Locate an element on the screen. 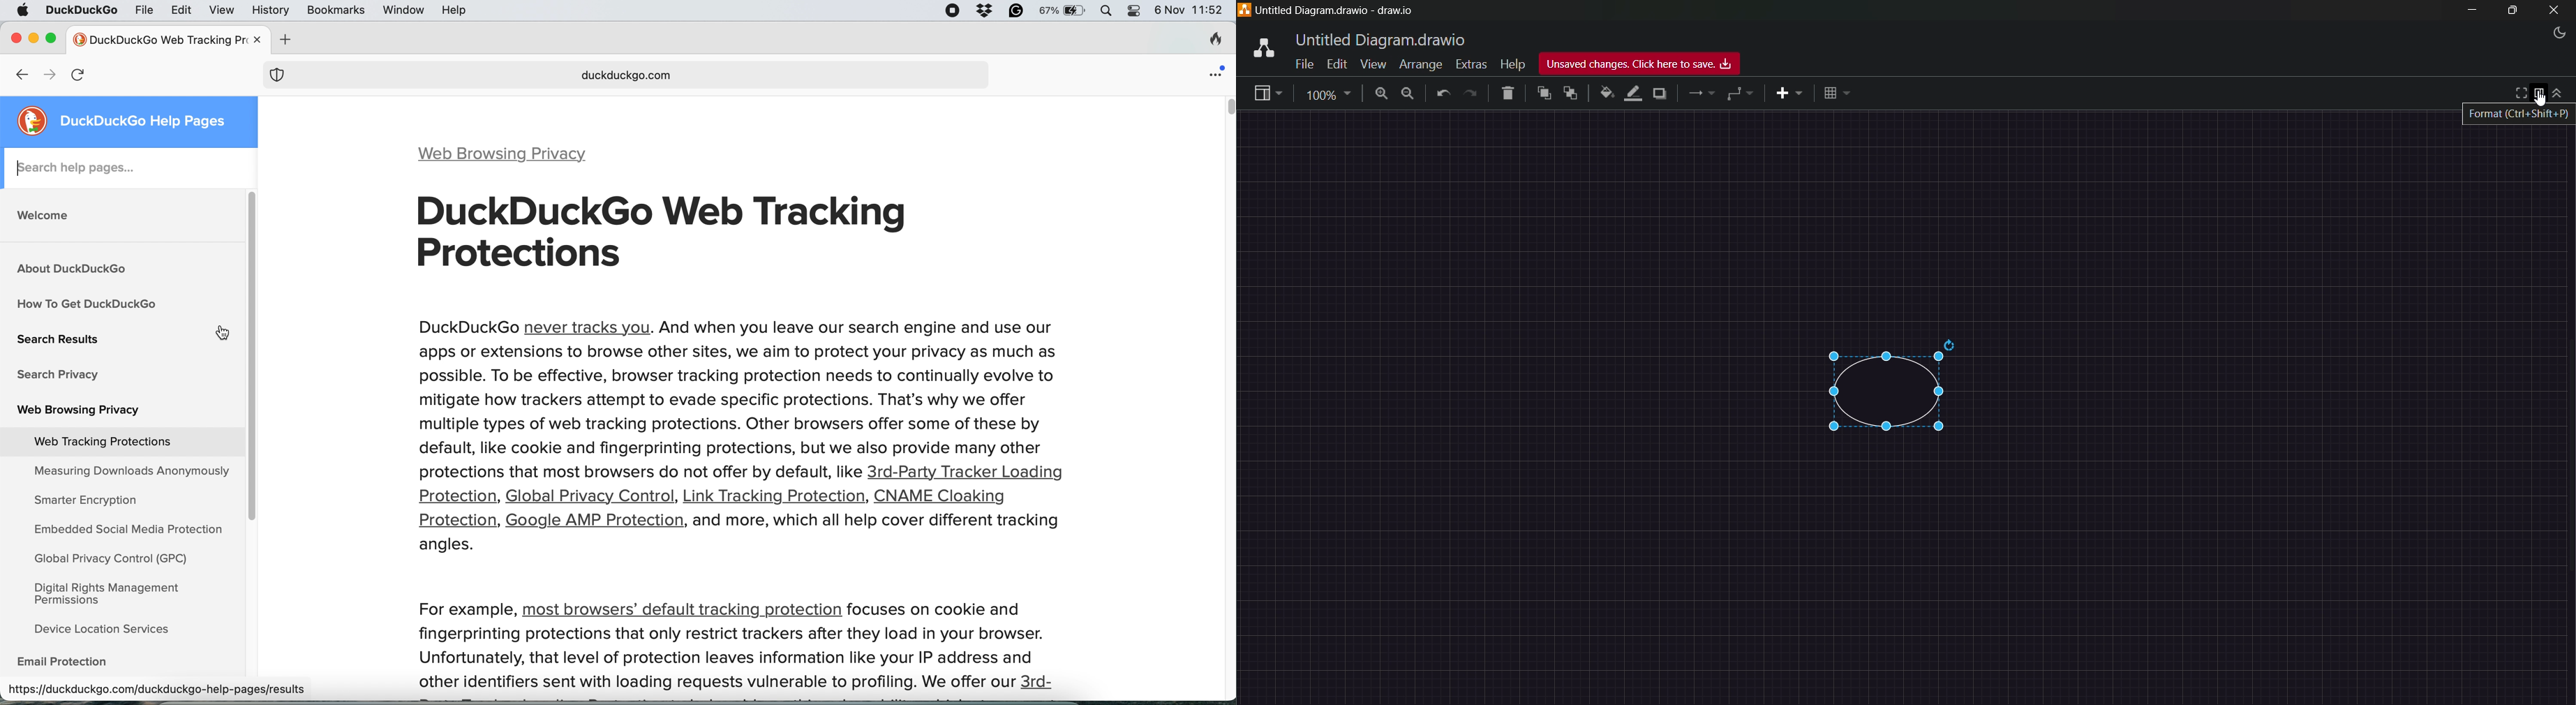 This screenshot has height=728, width=2576. history is located at coordinates (269, 10).